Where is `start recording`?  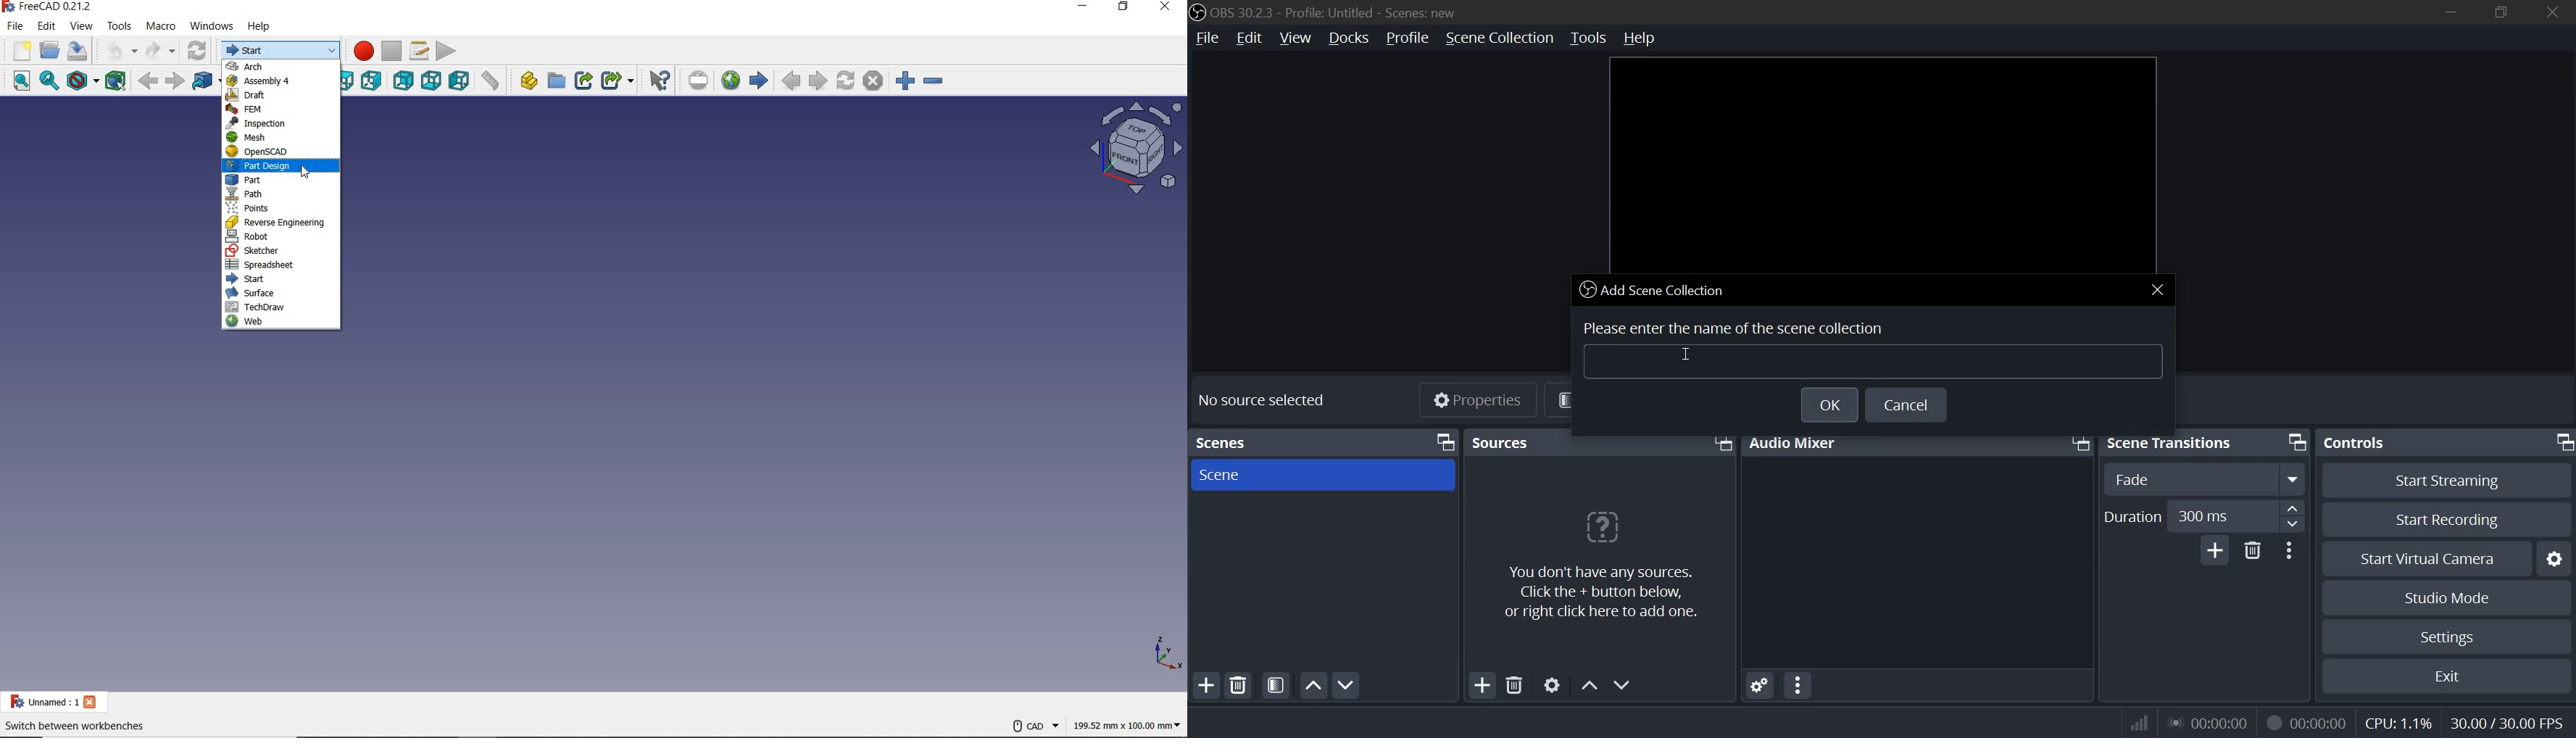
start recording is located at coordinates (2448, 519).